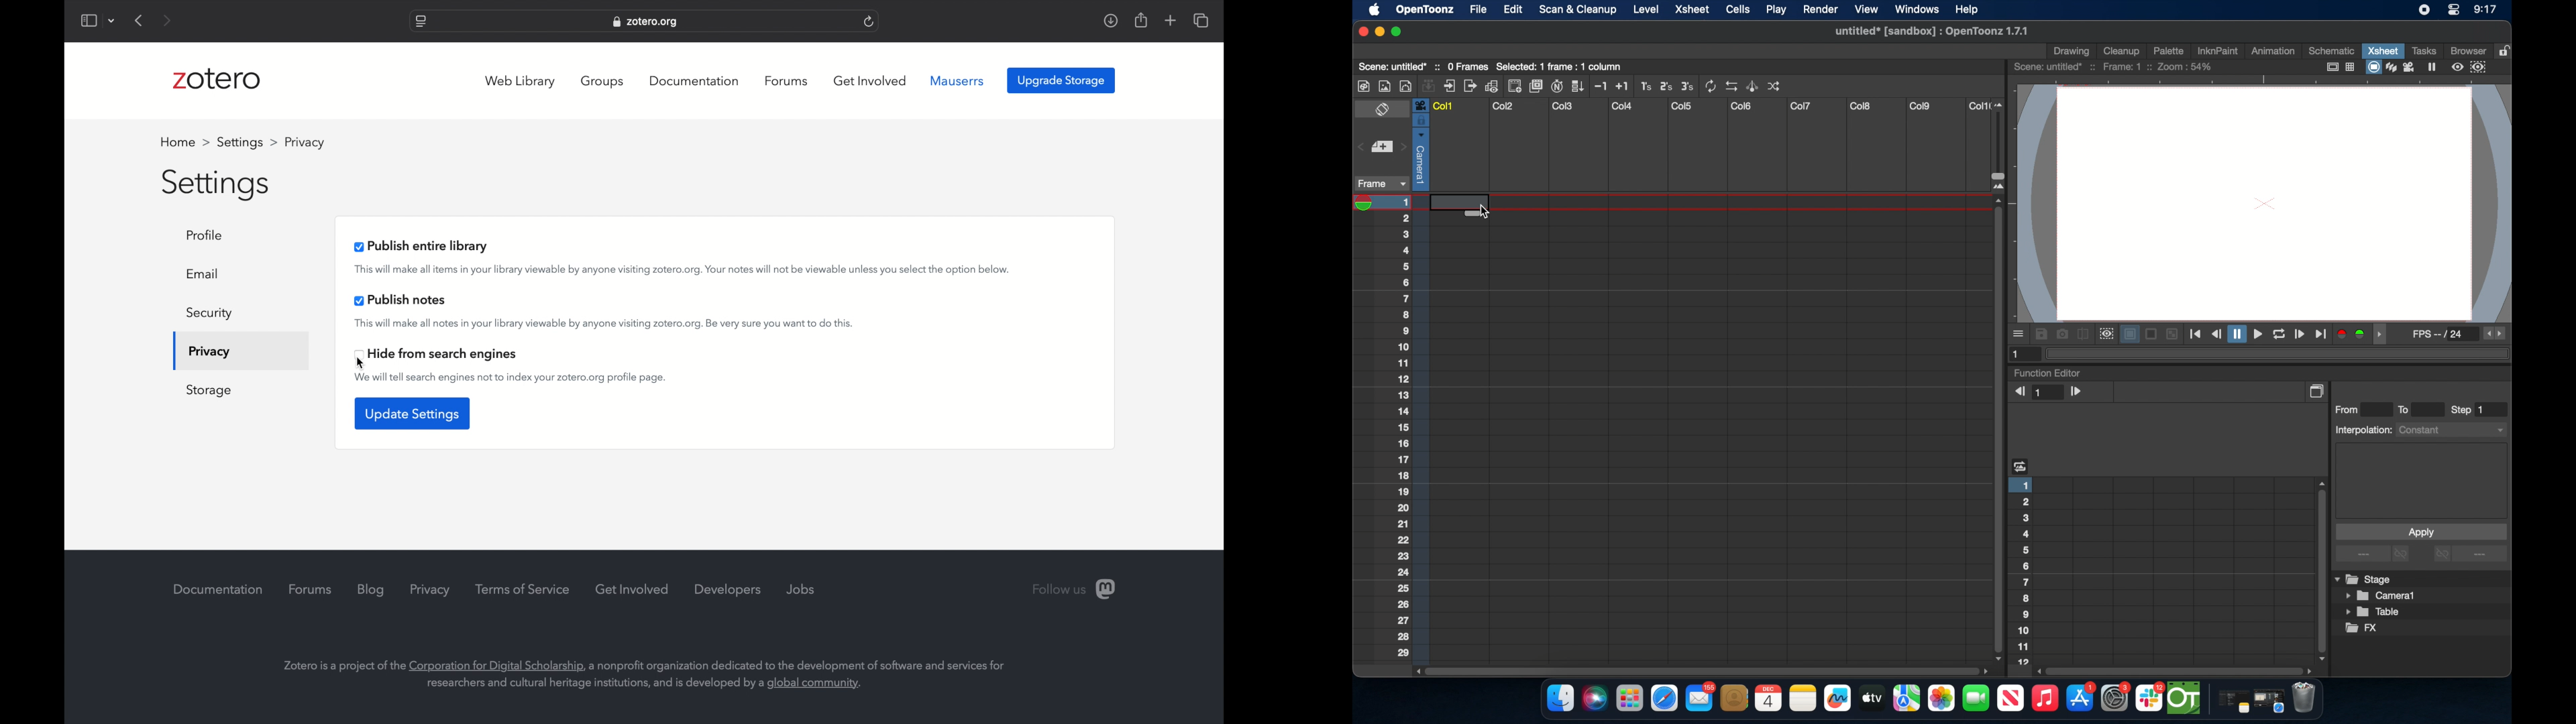  What do you see at coordinates (2424, 10) in the screenshot?
I see `screen recorder icon` at bounding box center [2424, 10].